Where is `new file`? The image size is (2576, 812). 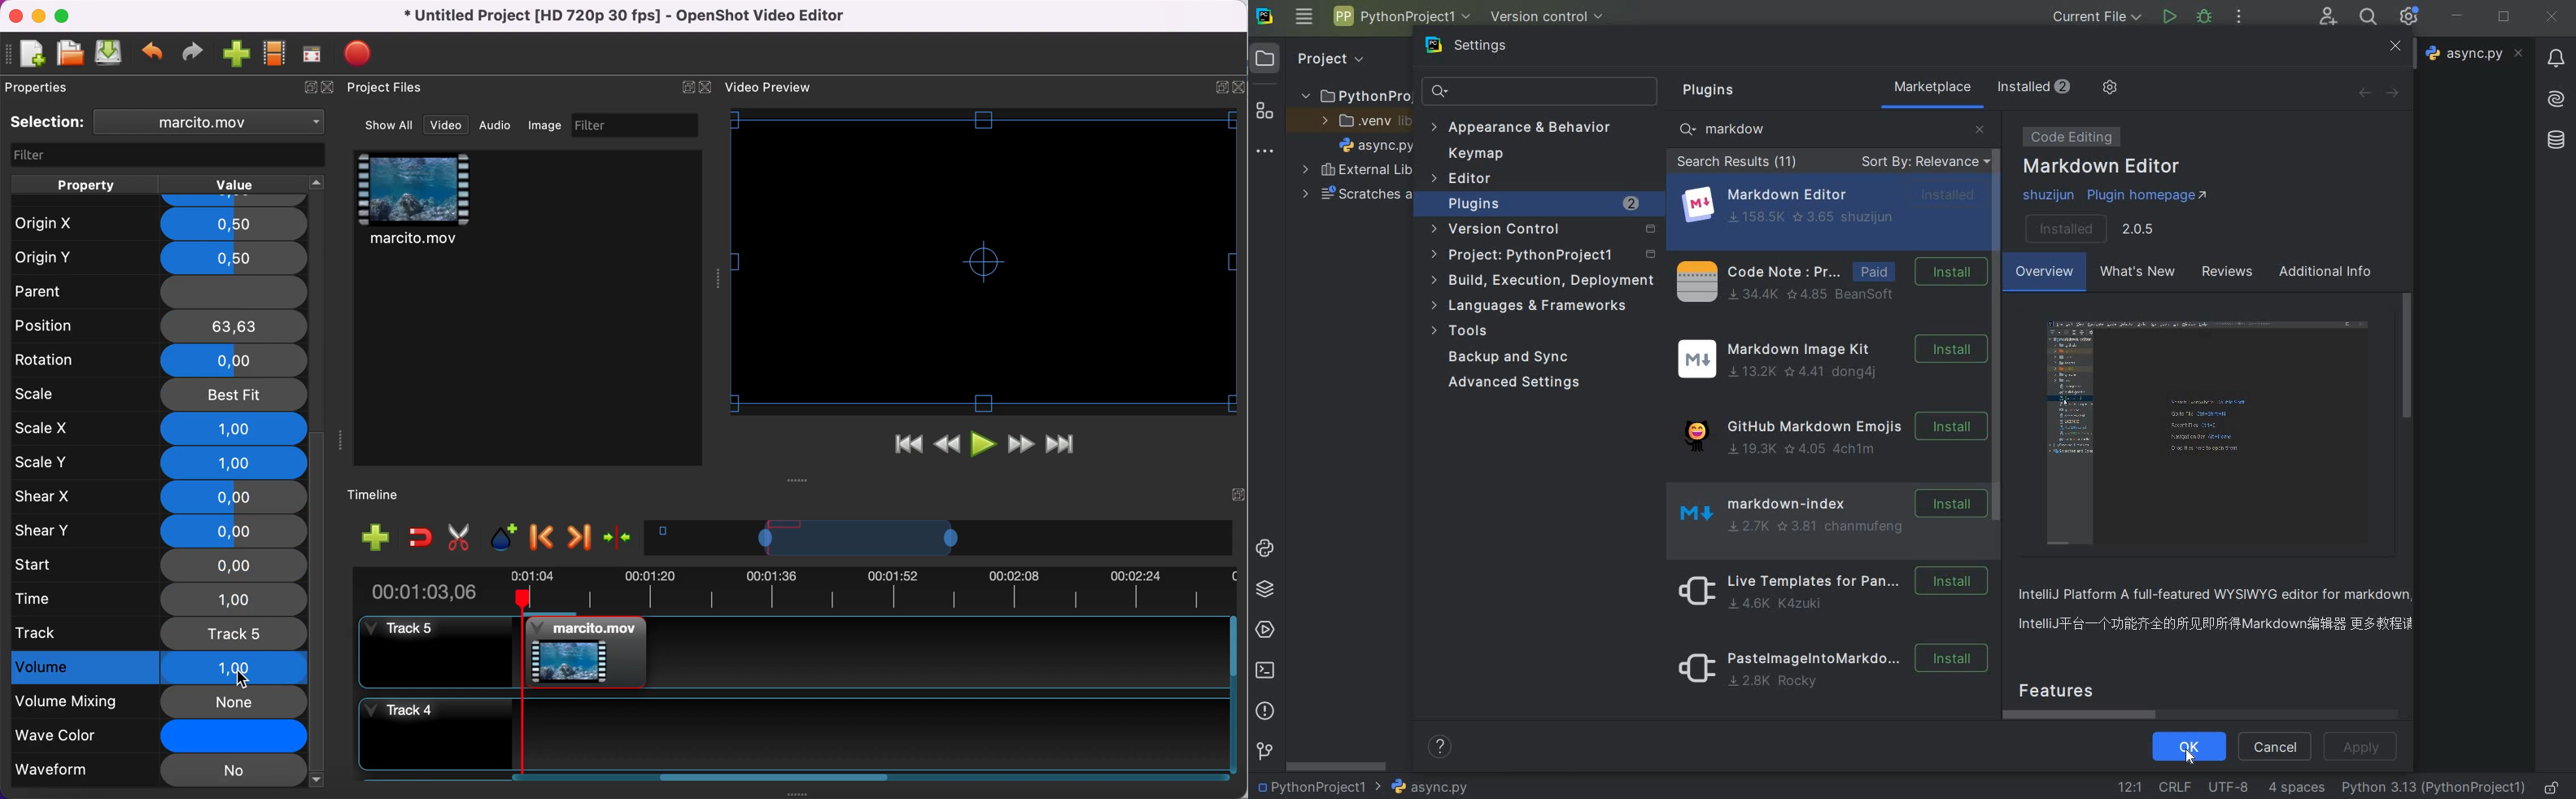
new file is located at coordinates (27, 55).